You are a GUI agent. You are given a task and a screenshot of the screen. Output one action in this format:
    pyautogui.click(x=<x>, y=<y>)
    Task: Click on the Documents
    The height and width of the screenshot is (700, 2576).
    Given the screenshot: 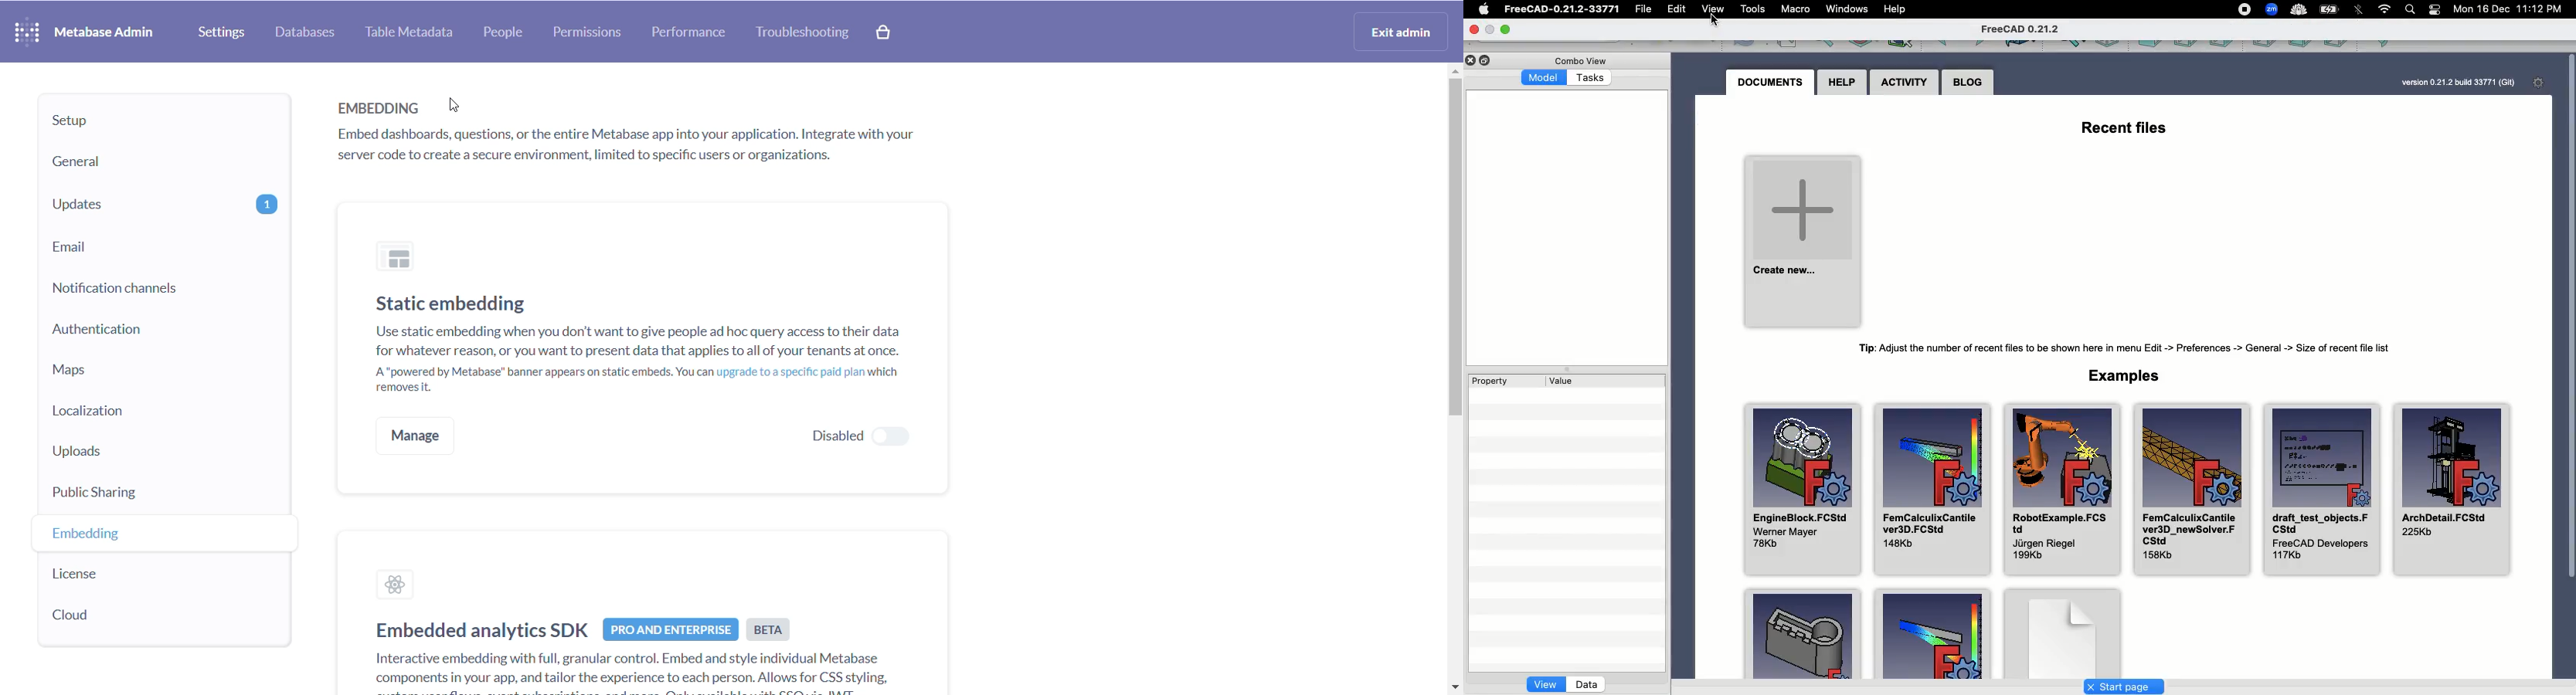 What is the action you would take?
    pyautogui.click(x=1772, y=83)
    